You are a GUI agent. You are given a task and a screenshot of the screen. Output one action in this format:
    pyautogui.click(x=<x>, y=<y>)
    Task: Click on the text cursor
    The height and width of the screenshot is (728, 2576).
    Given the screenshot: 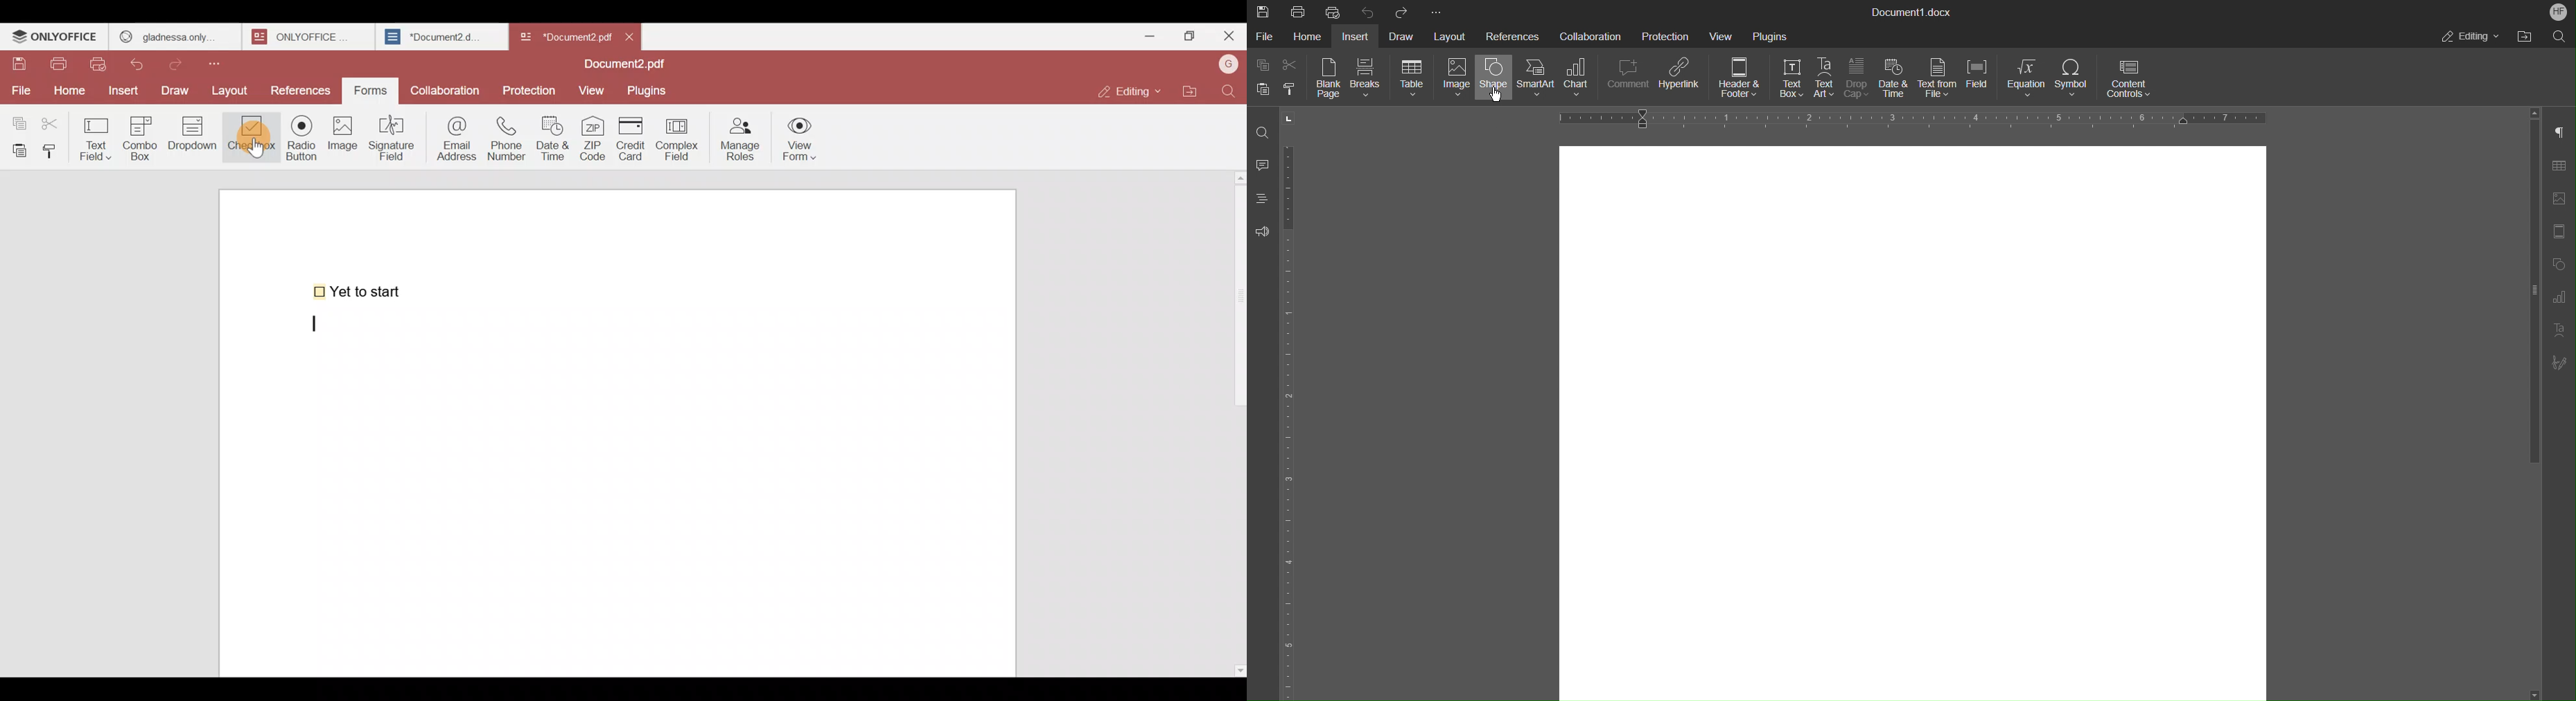 What is the action you would take?
    pyautogui.click(x=317, y=325)
    